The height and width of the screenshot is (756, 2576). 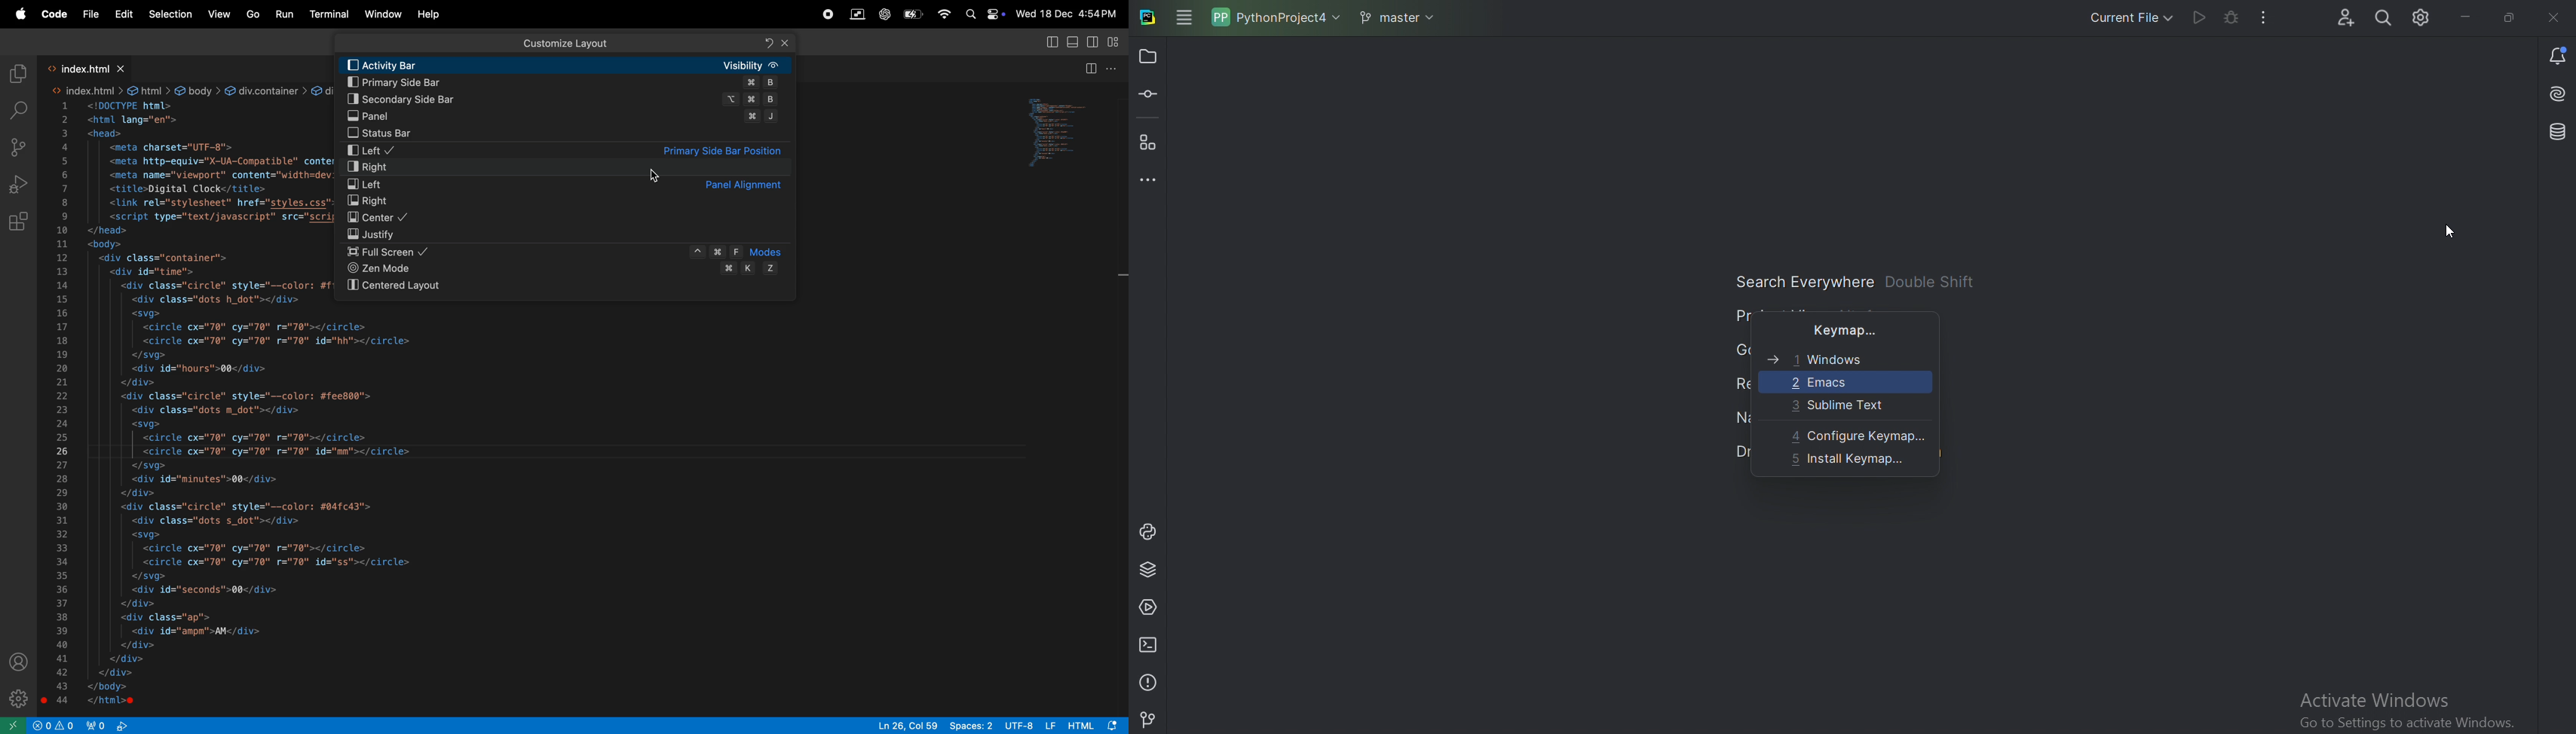 I want to click on Git, so click(x=1150, y=716).